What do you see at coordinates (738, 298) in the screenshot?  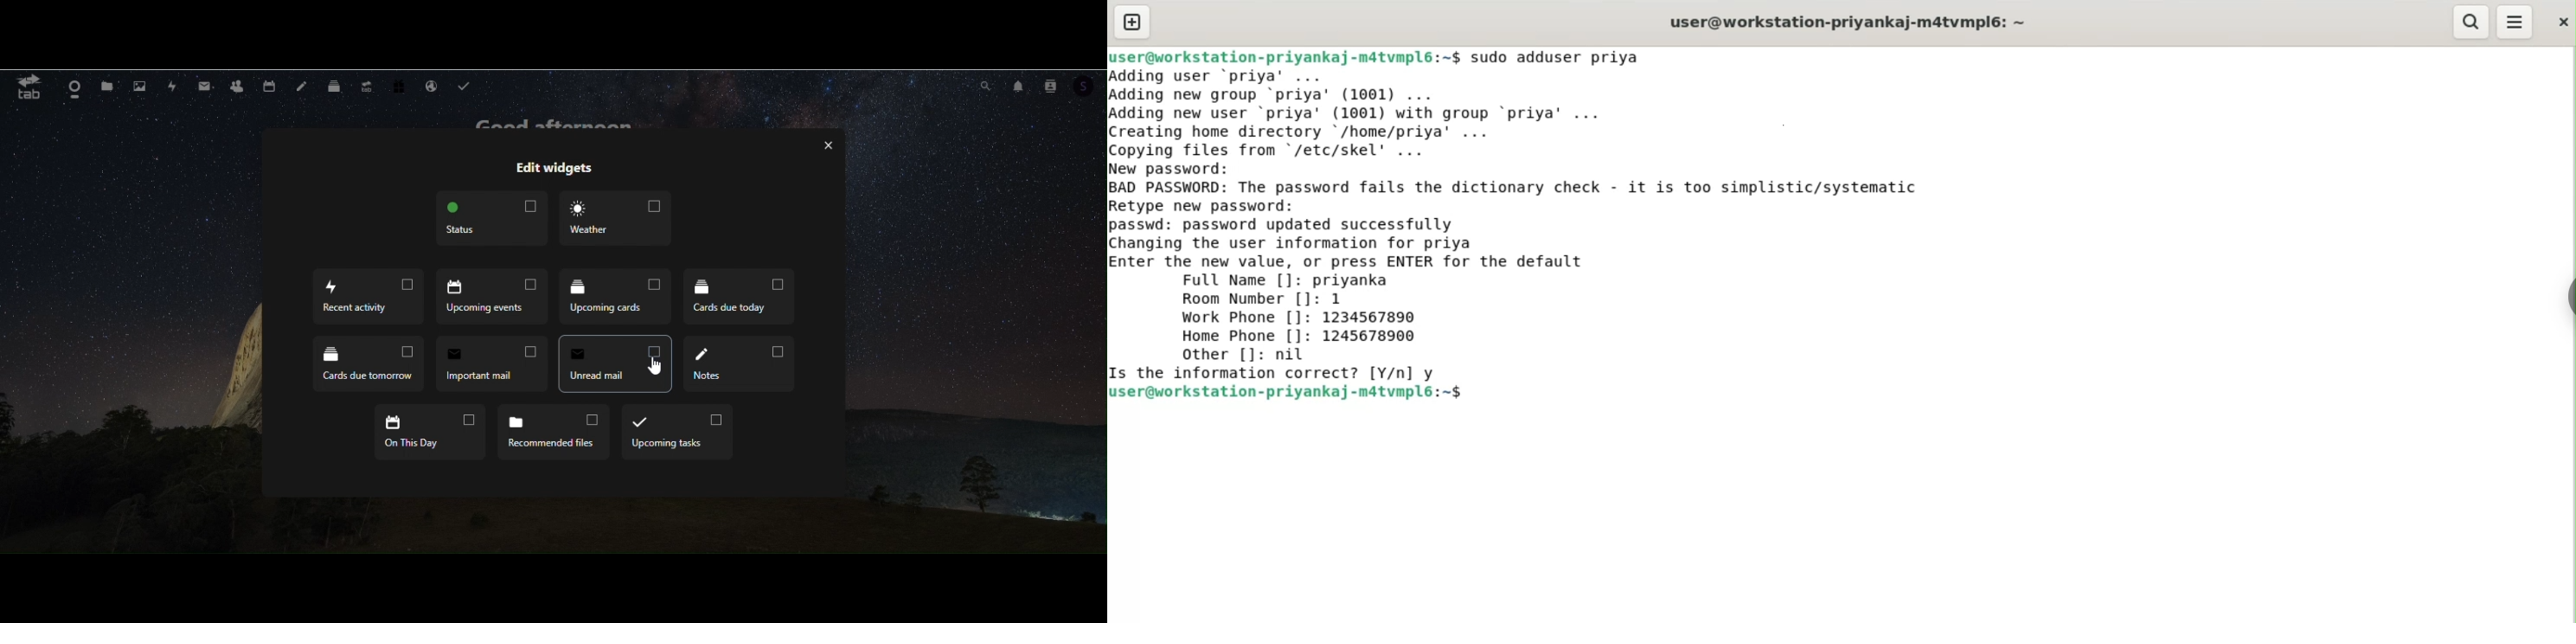 I see `cards Due today` at bounding box center [738, 298].